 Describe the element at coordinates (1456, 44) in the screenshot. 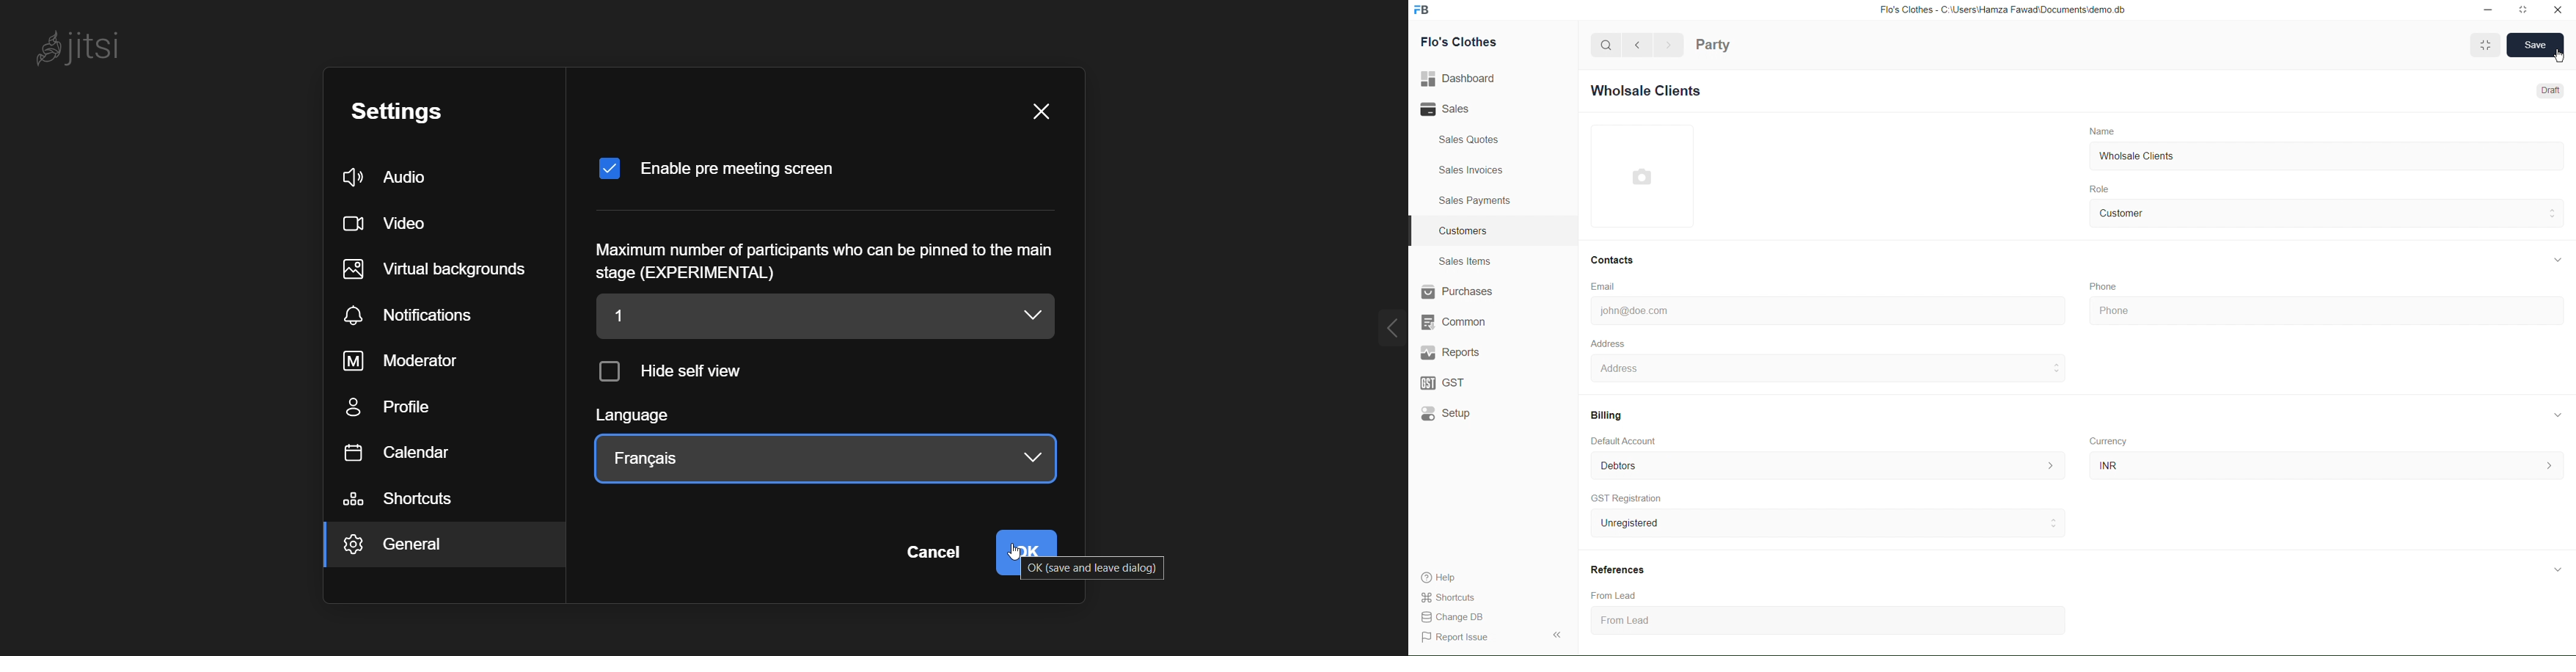

I see `Flo's Clothes` at that location.